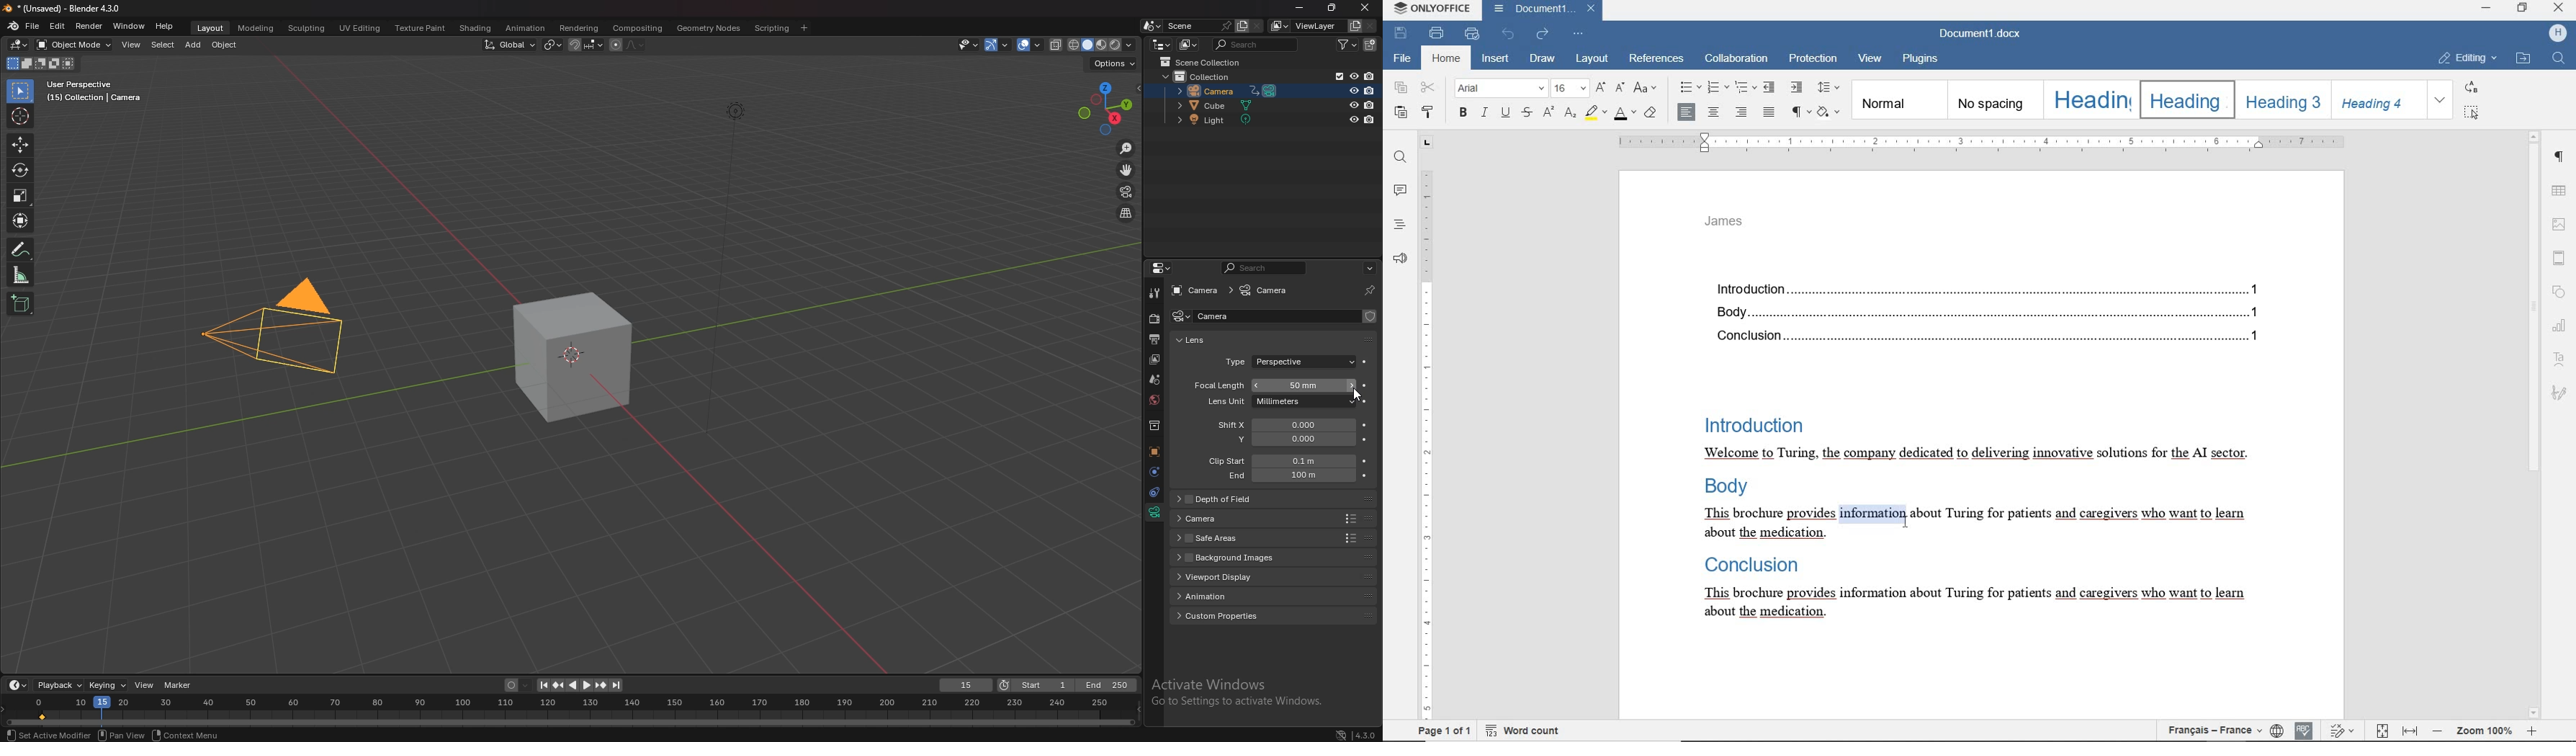 The image size is (2576, 756). What do you see at coordinates (89, 25) in the screenshot?
I see `render` at bounding box center [89, 25].